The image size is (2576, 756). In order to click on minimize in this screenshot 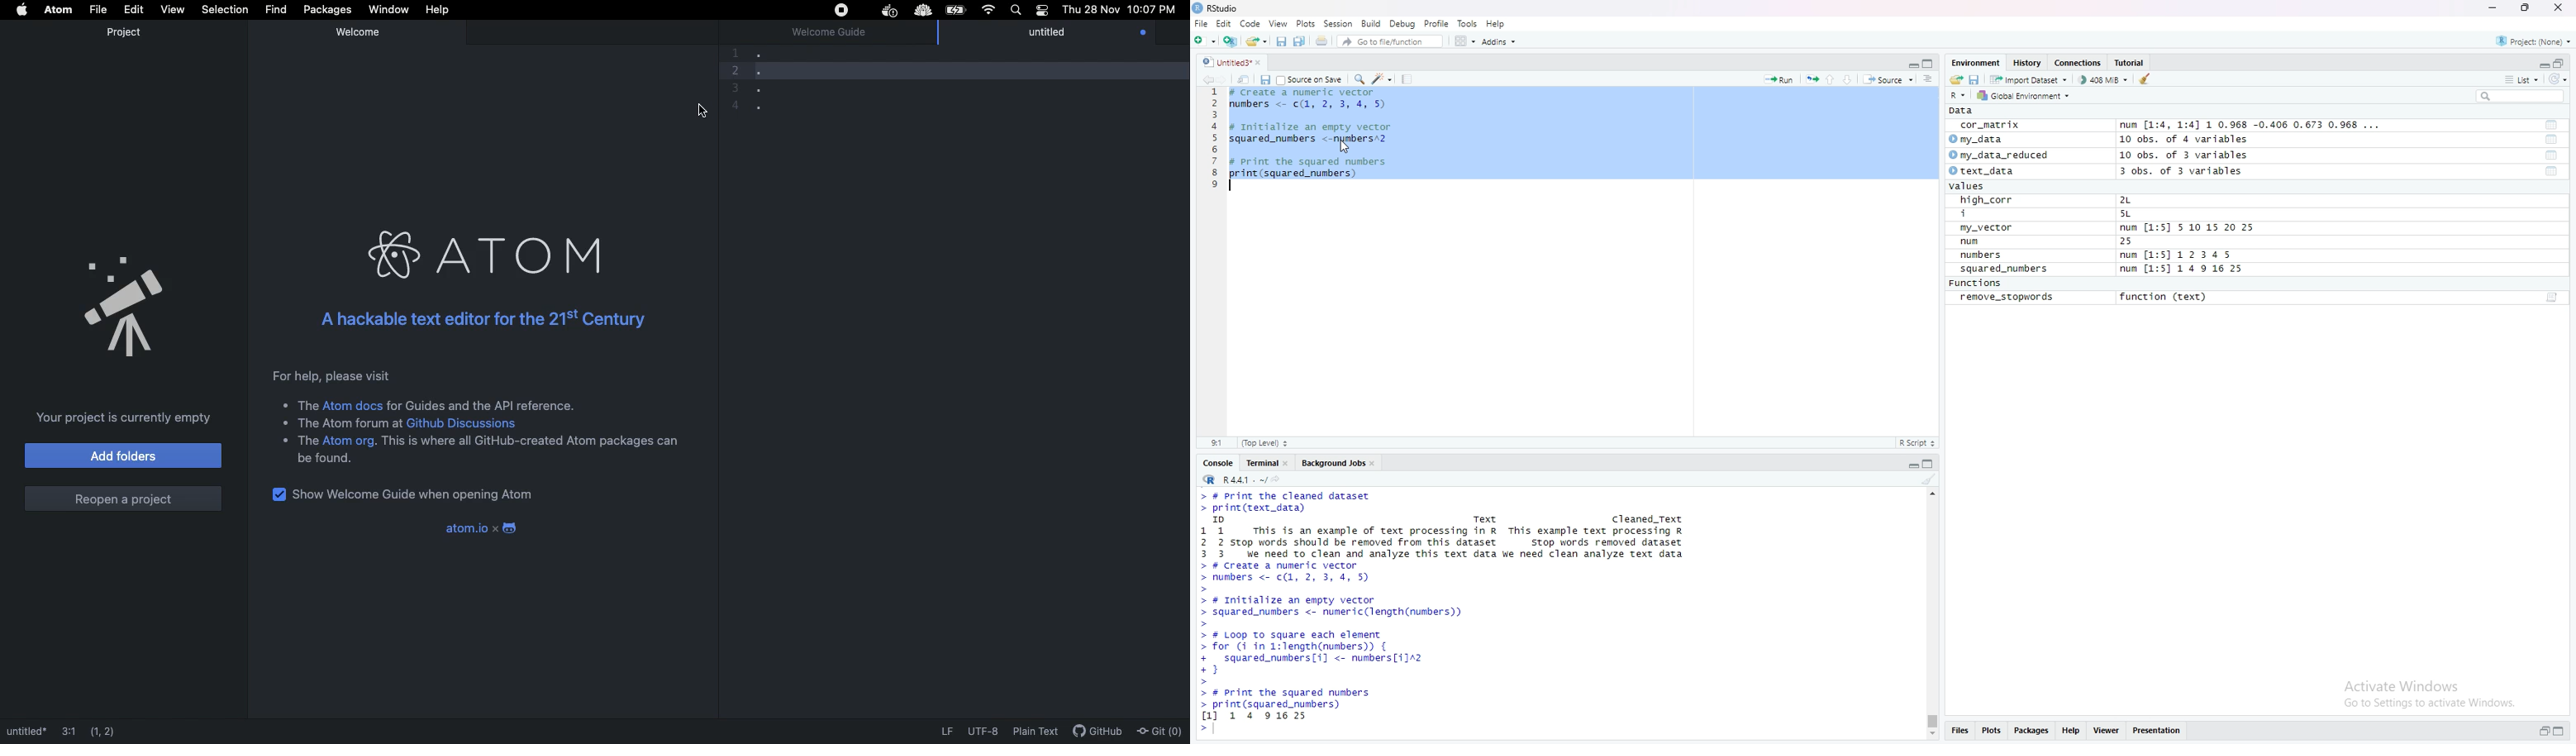, I will do `click(1912, 62)`.